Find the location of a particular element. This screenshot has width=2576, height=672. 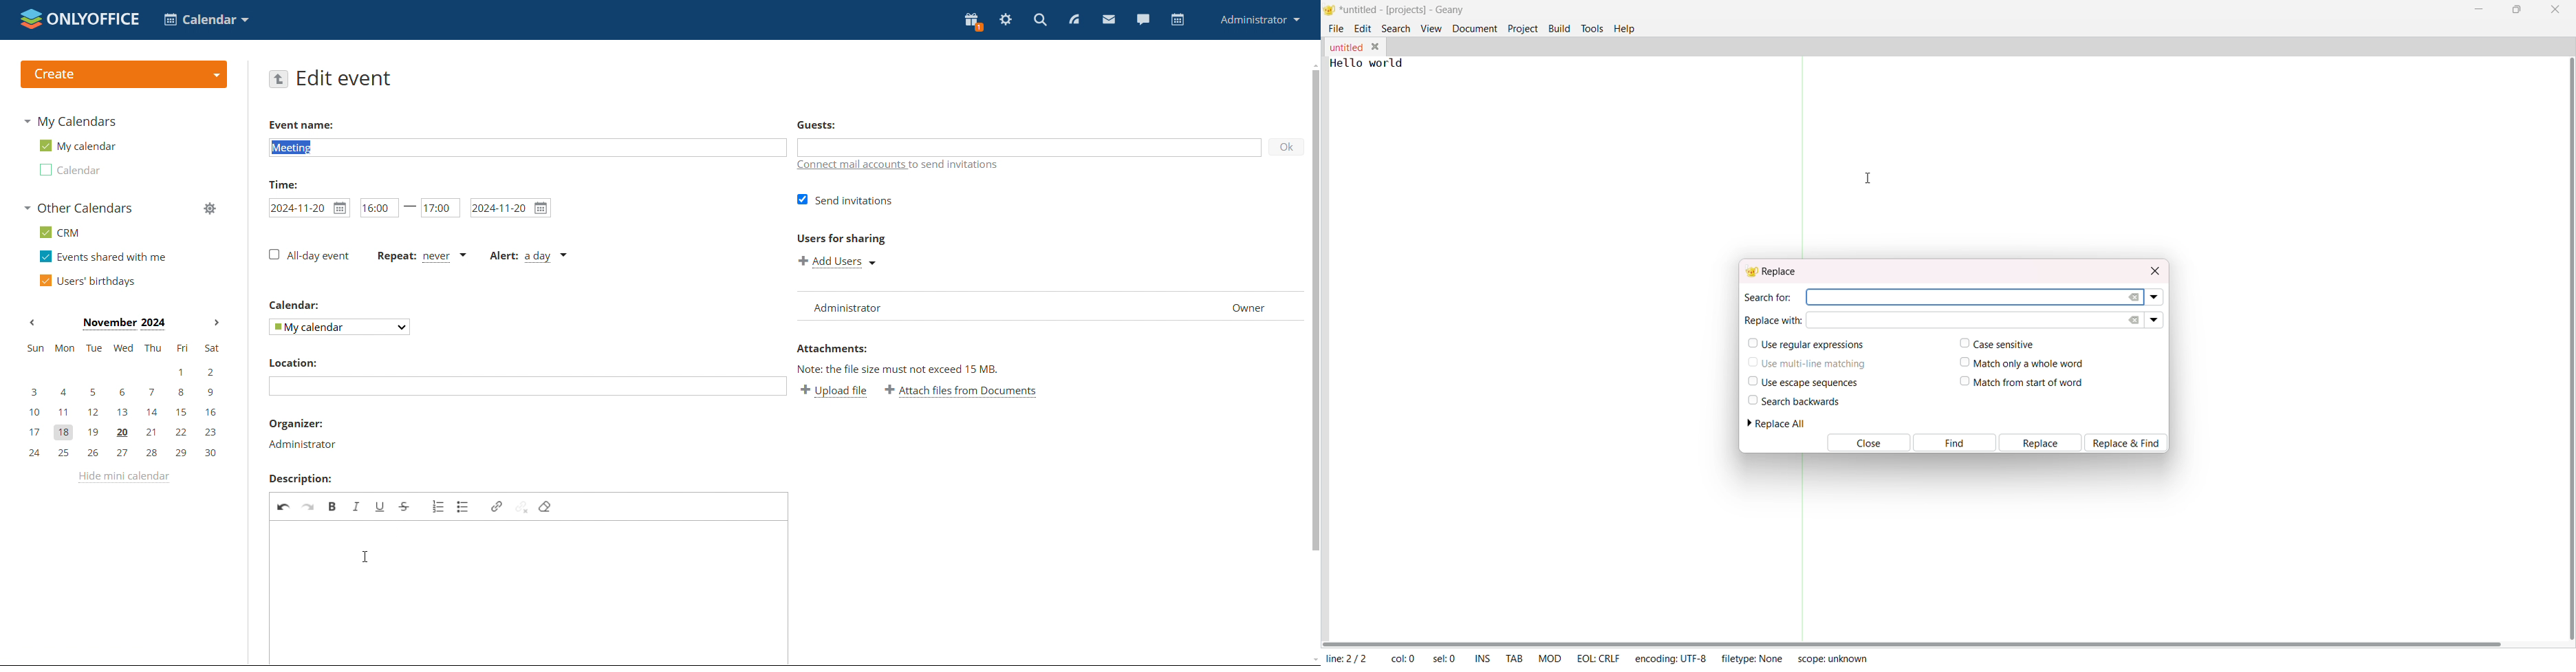

chat is located at coordinates (1143, 19).